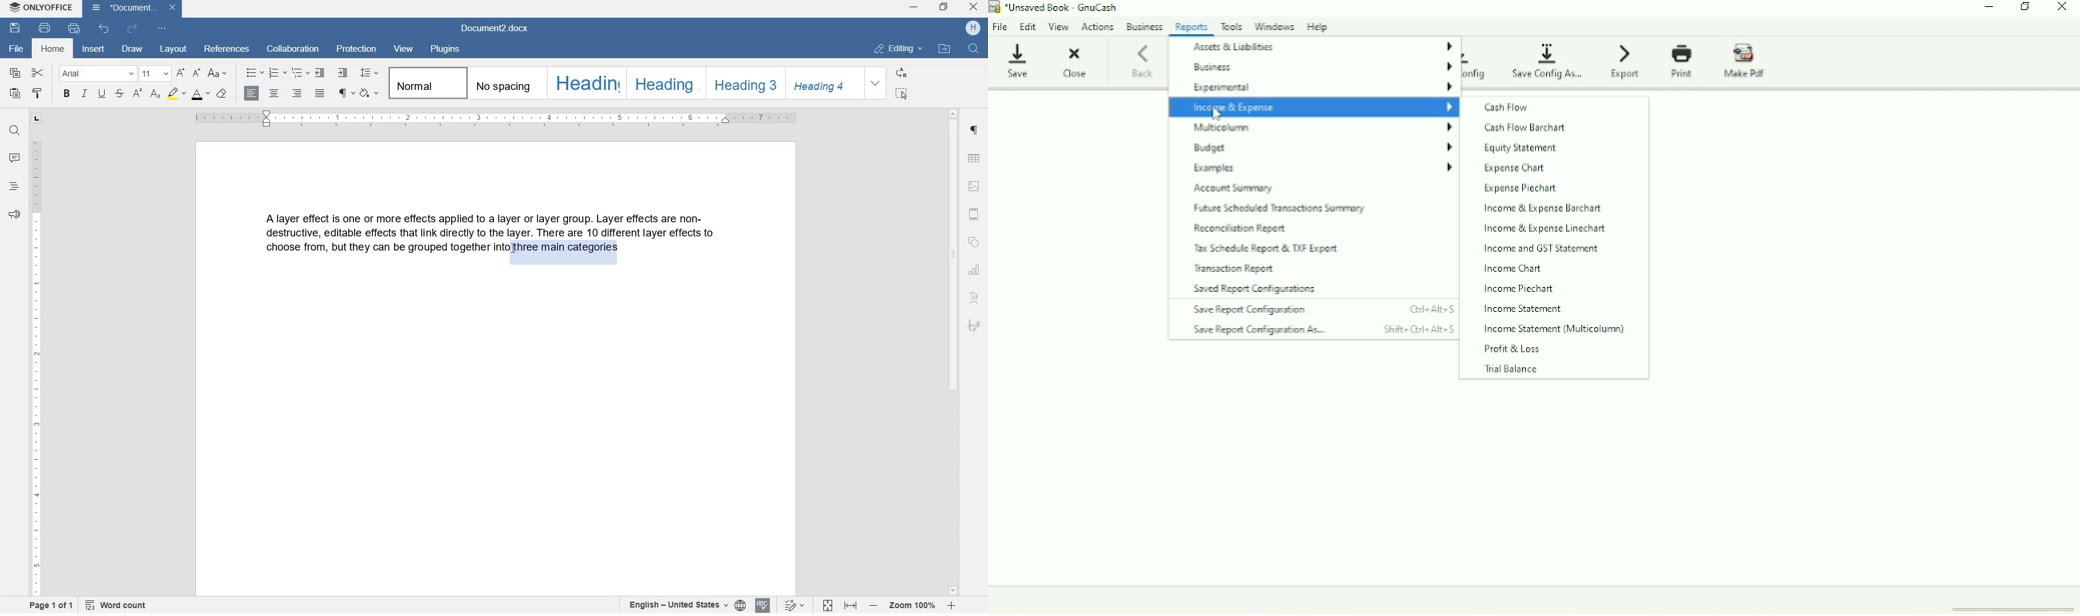 Image resolution: width=2100 pixels, height=616 pixels. What do you see at coordinates (252, 94) in the screenshot?
I see `align left` at bounding box center [252, 94].